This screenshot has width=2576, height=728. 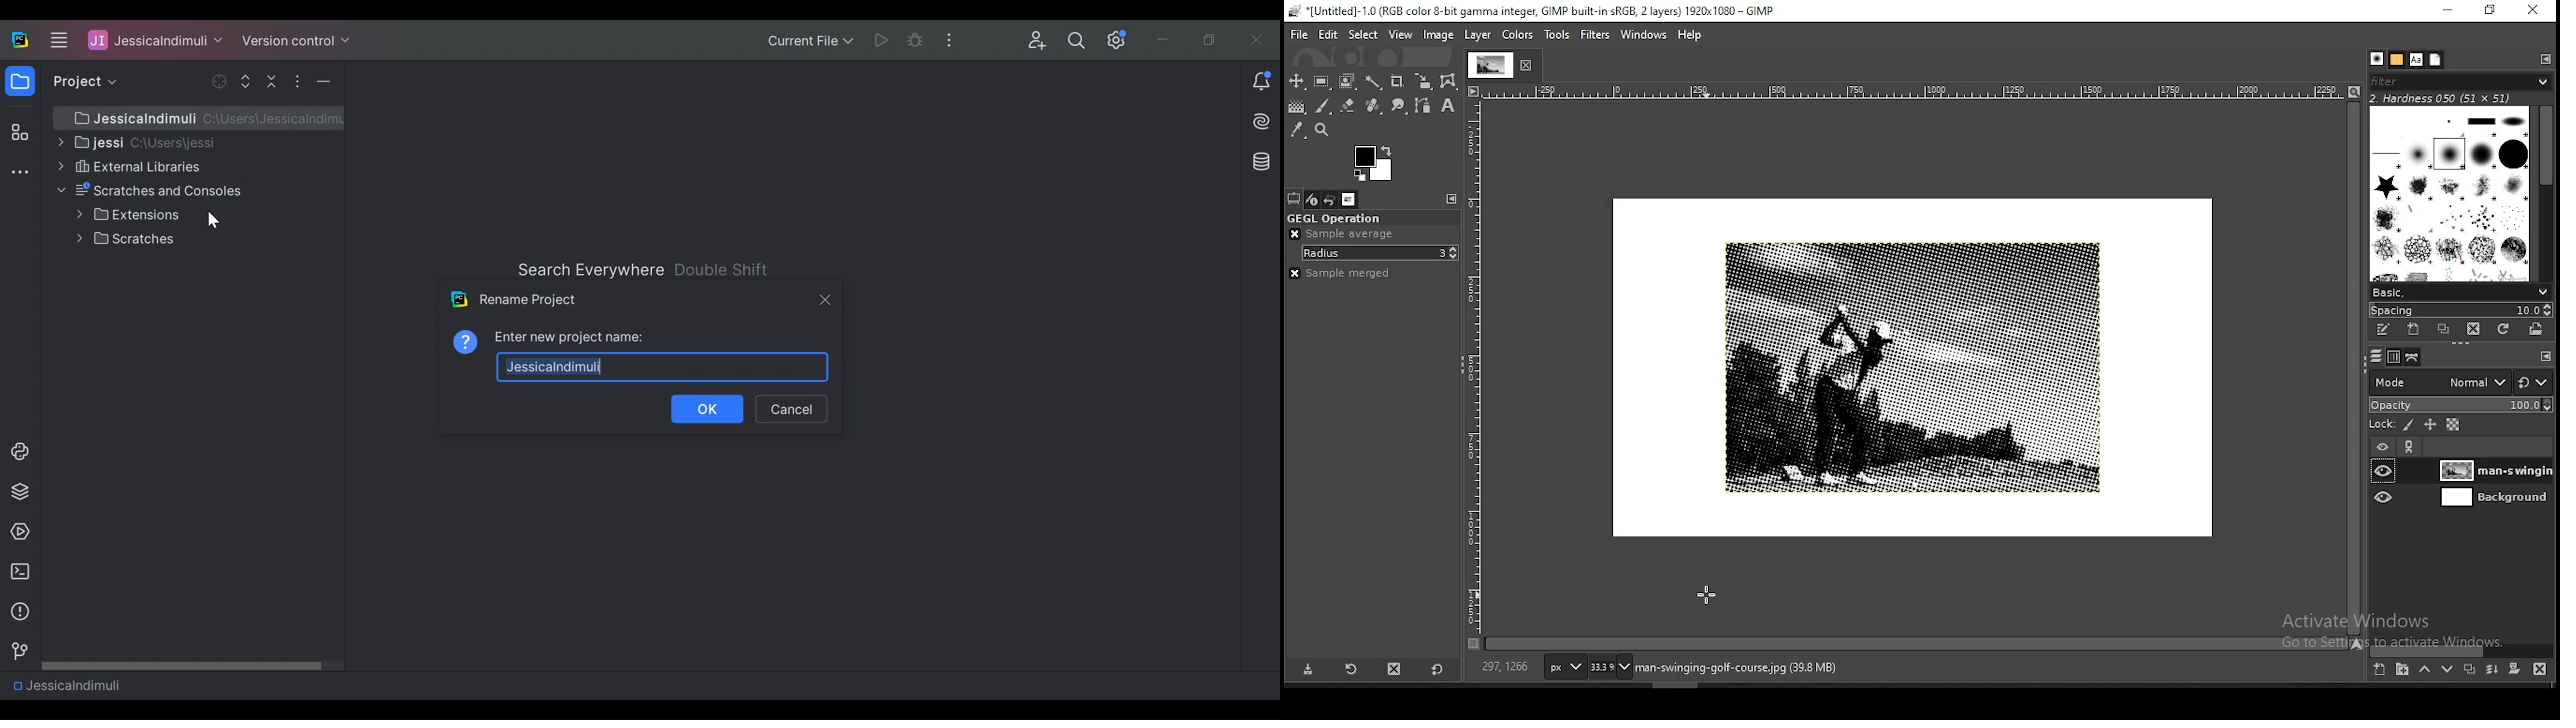 I want to click on scale (horizontal), so click(x=1915, y=92).